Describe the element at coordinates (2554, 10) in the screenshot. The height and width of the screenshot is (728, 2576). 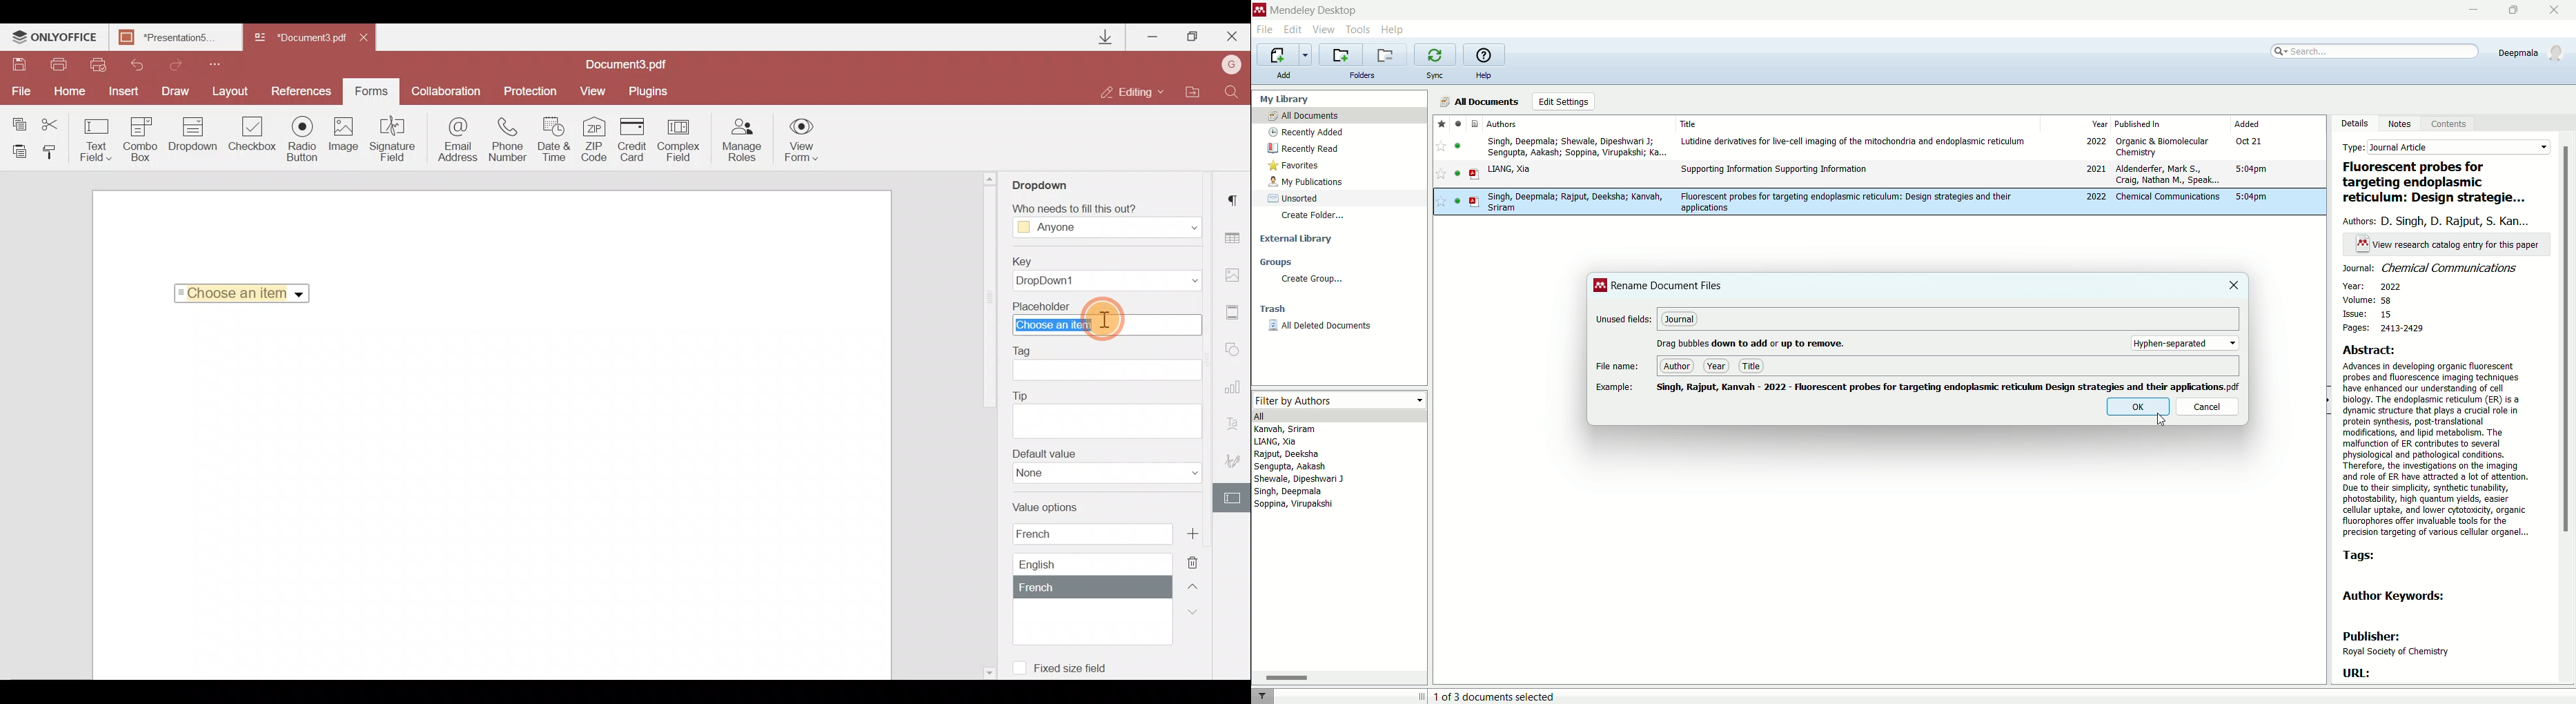
I see `close` at that location.